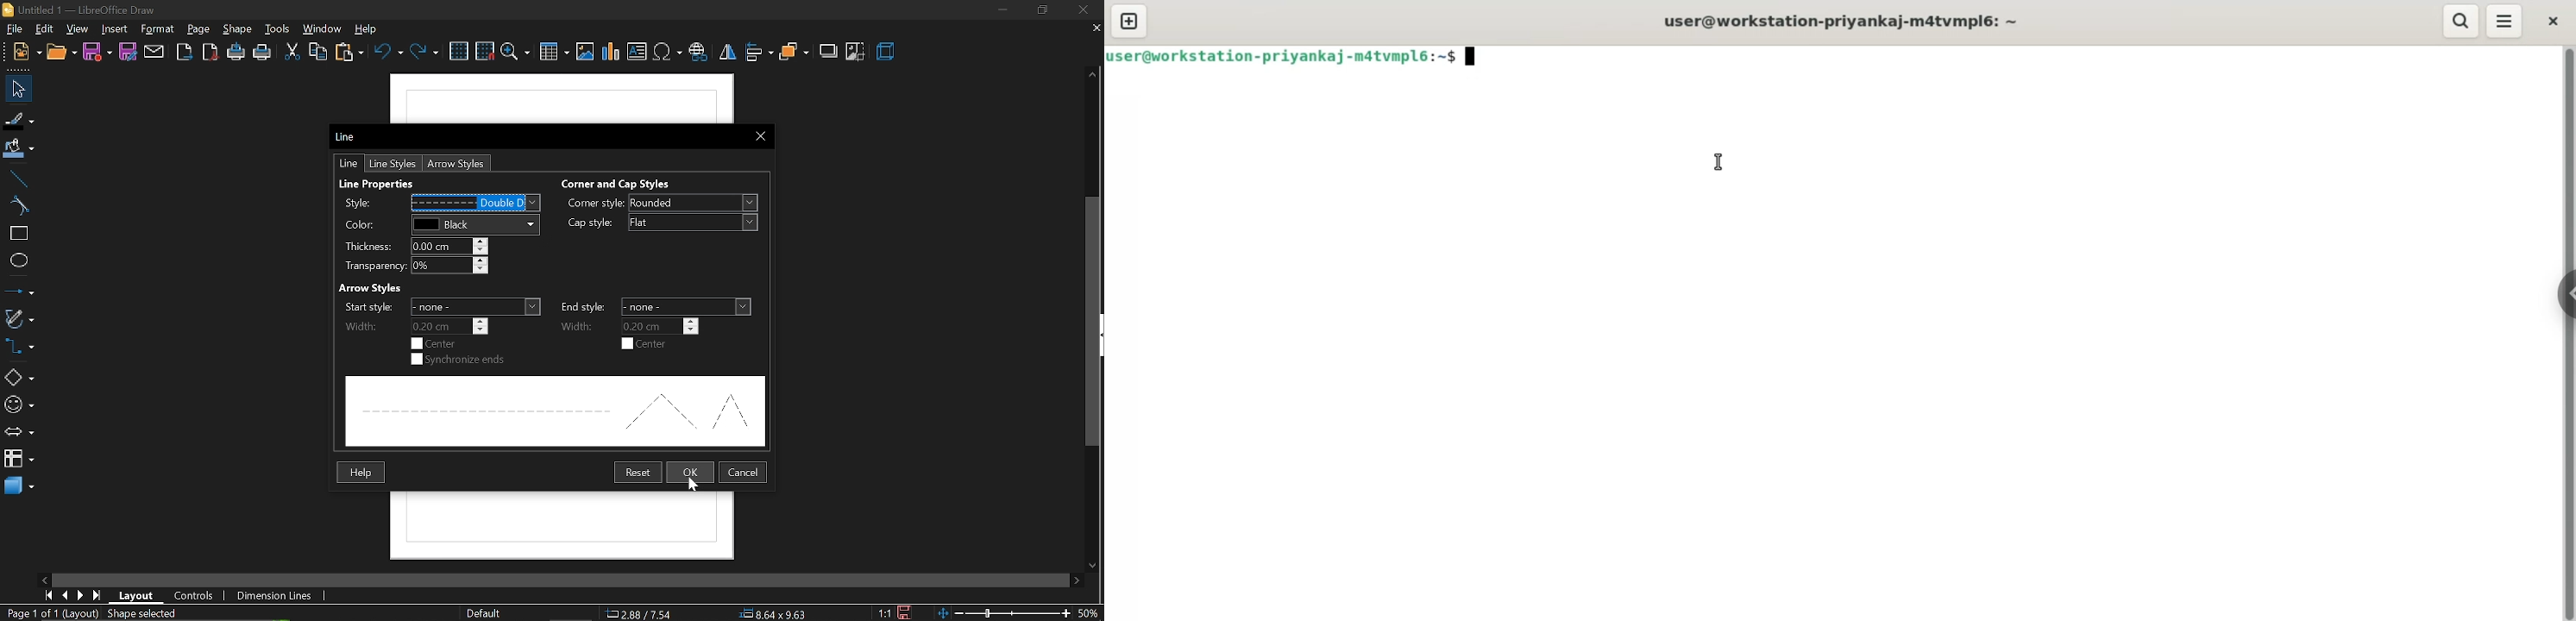  Describe the element at coordinates (26, 52) in the screenshot. I see `open` at that location.